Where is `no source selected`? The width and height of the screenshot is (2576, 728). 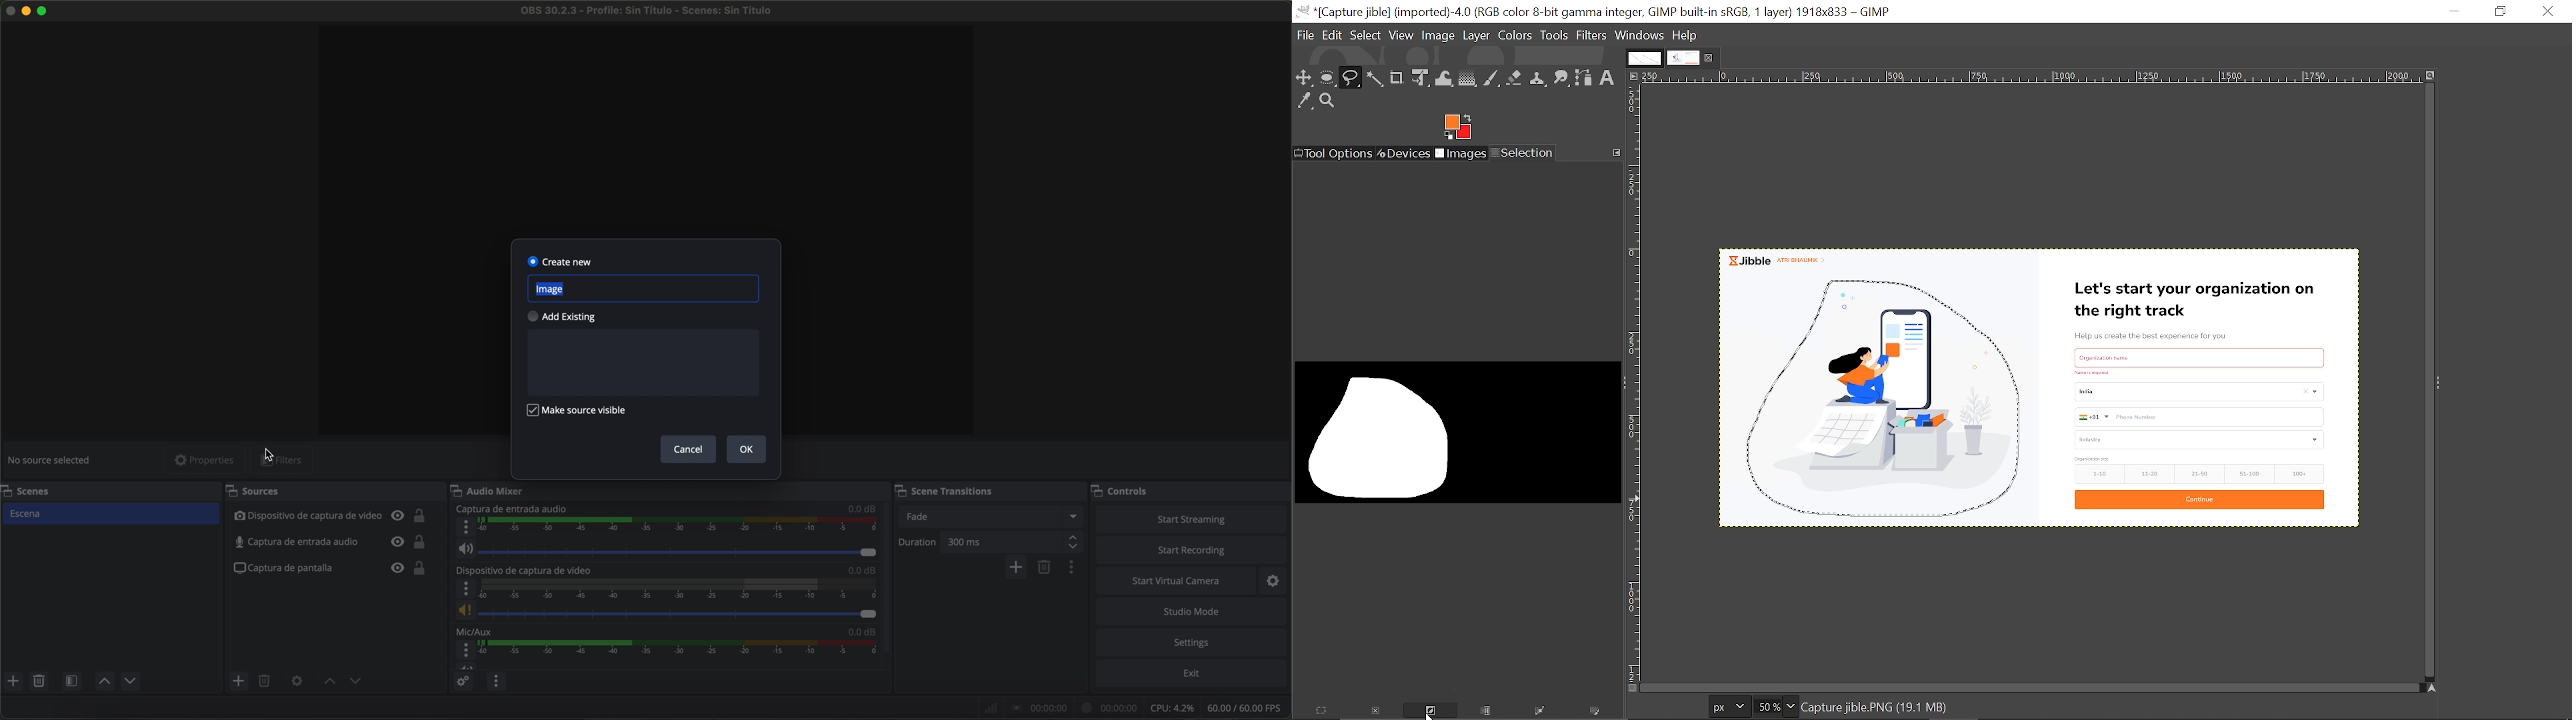 no source selected is located at coordinates (52, 459).